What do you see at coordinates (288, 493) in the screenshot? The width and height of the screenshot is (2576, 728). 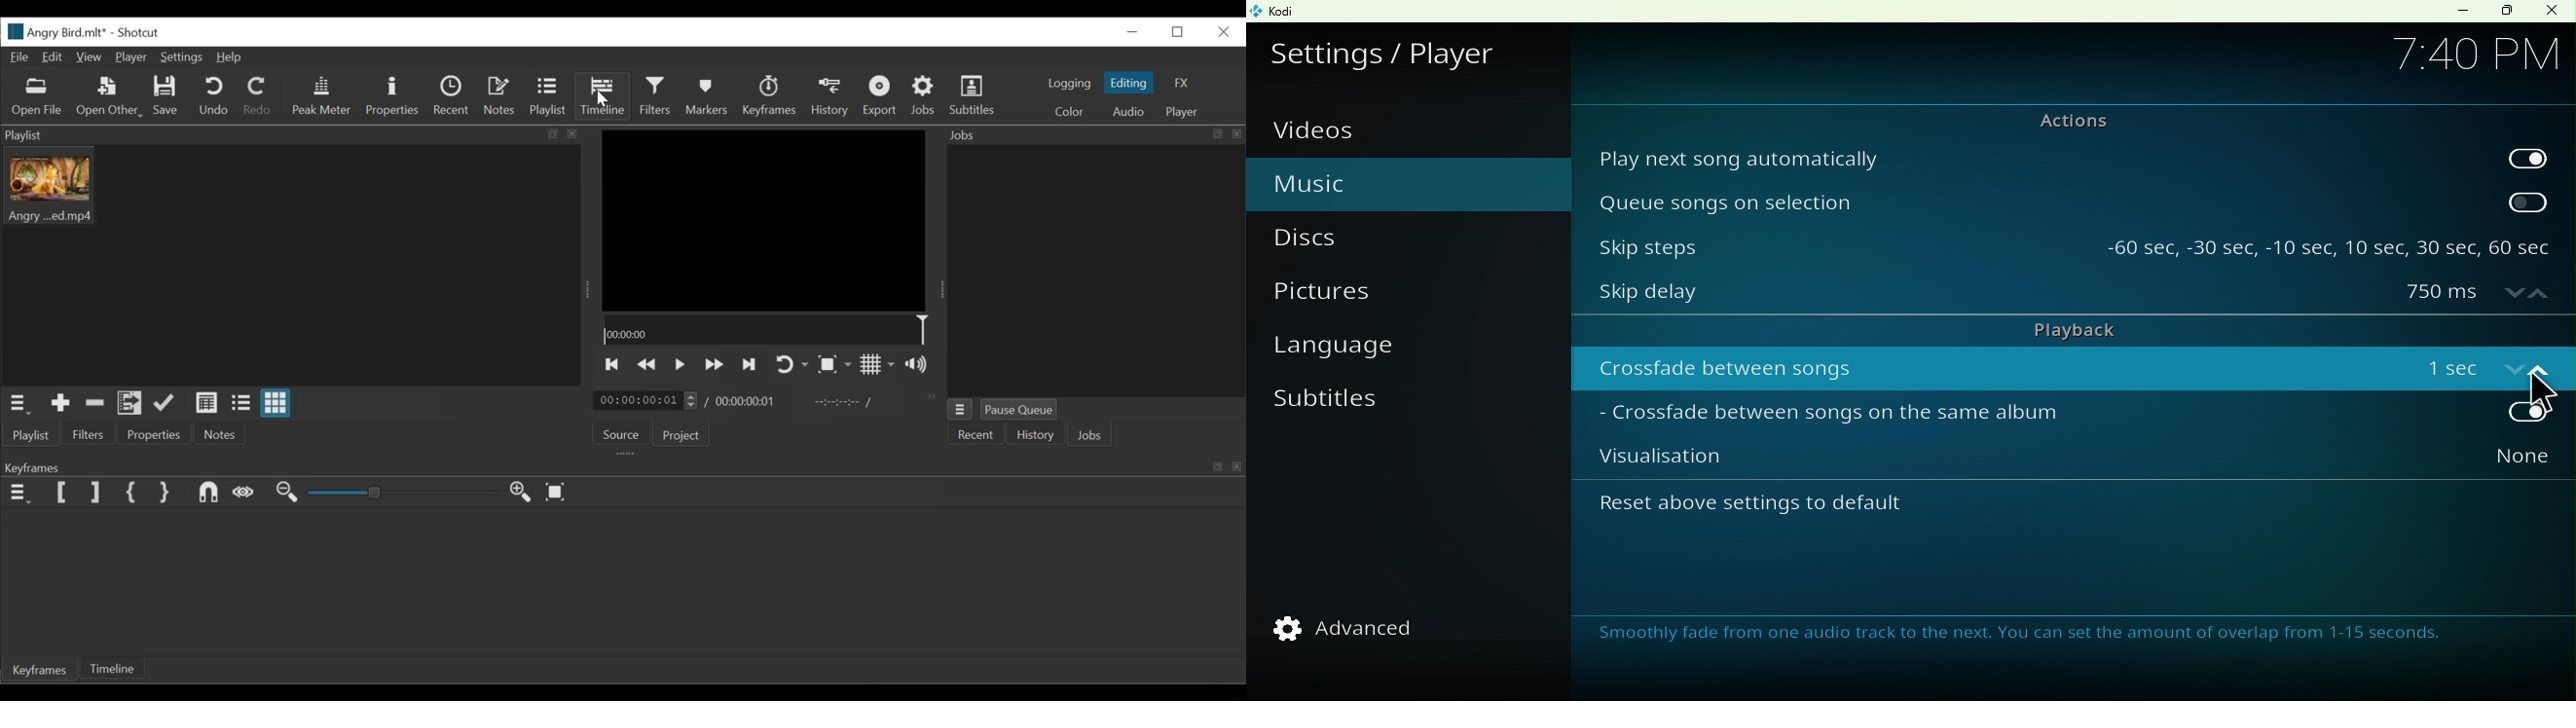 I see `Zoom Keyframe out` at bounding box center [288, 493].